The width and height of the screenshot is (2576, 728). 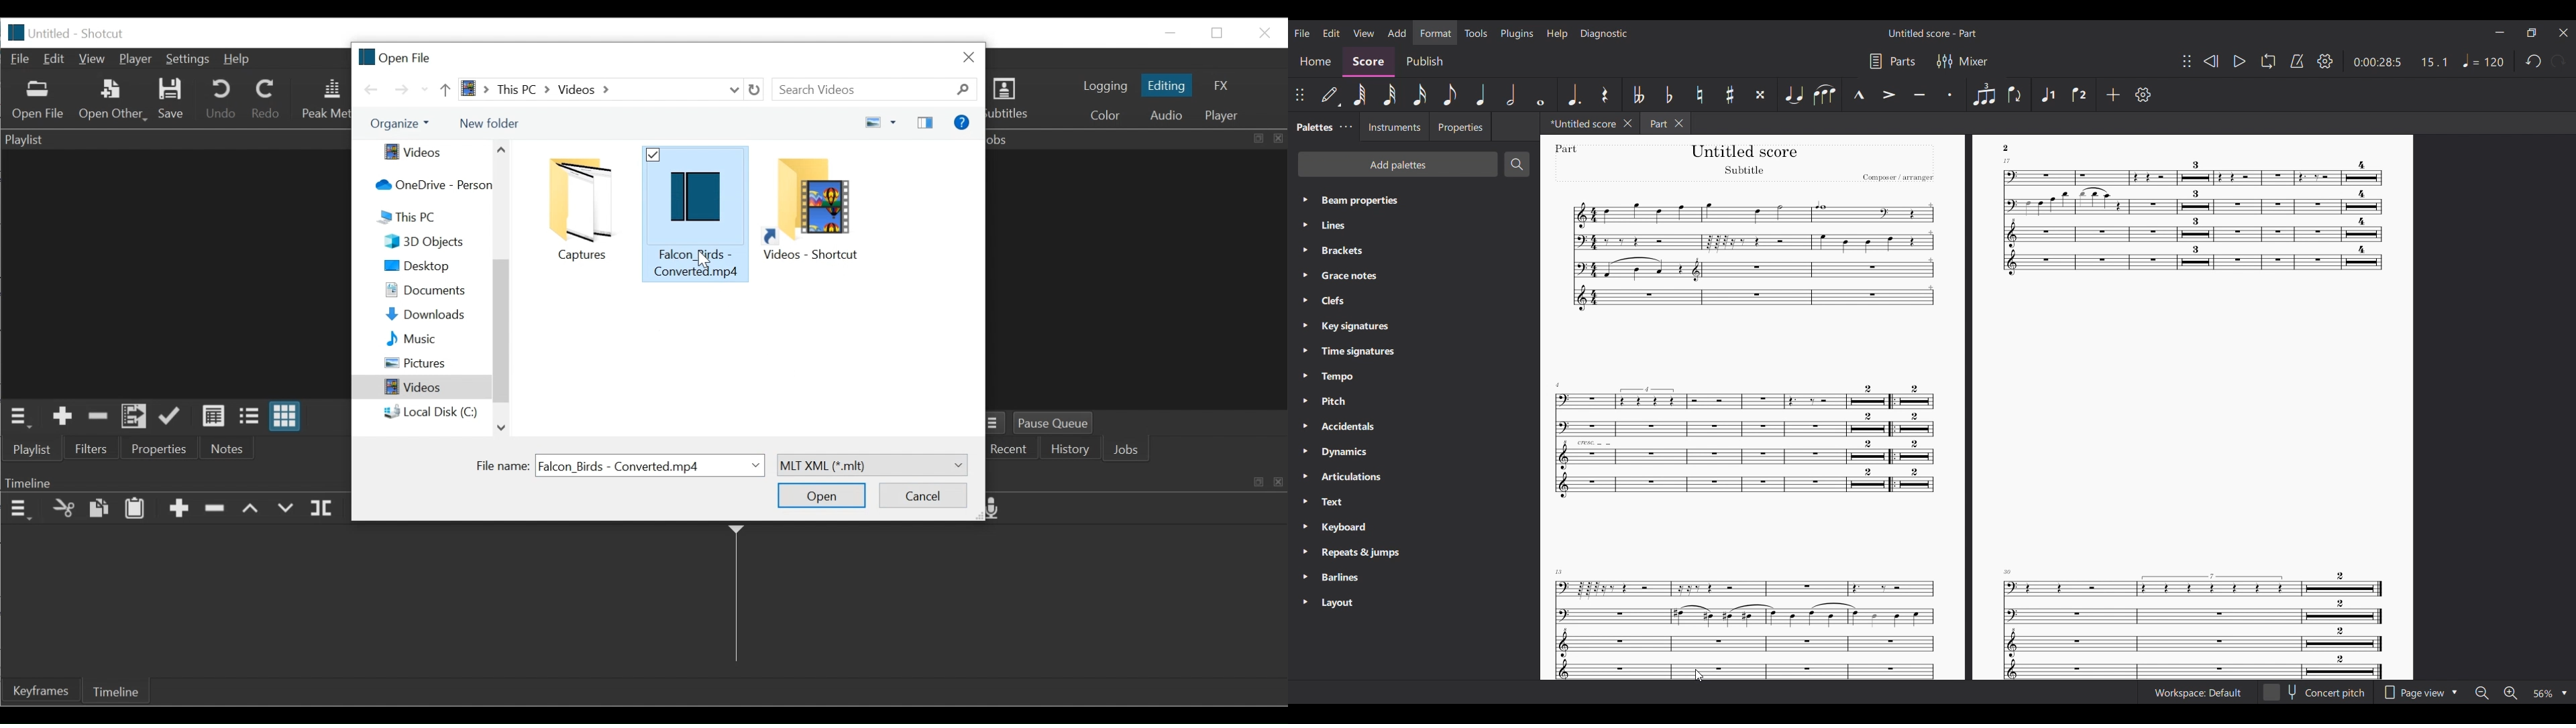 What do you see at coordinates (1345, 476) in the screenshot?
I see `Articulations` at bounding box center [1345, 476].